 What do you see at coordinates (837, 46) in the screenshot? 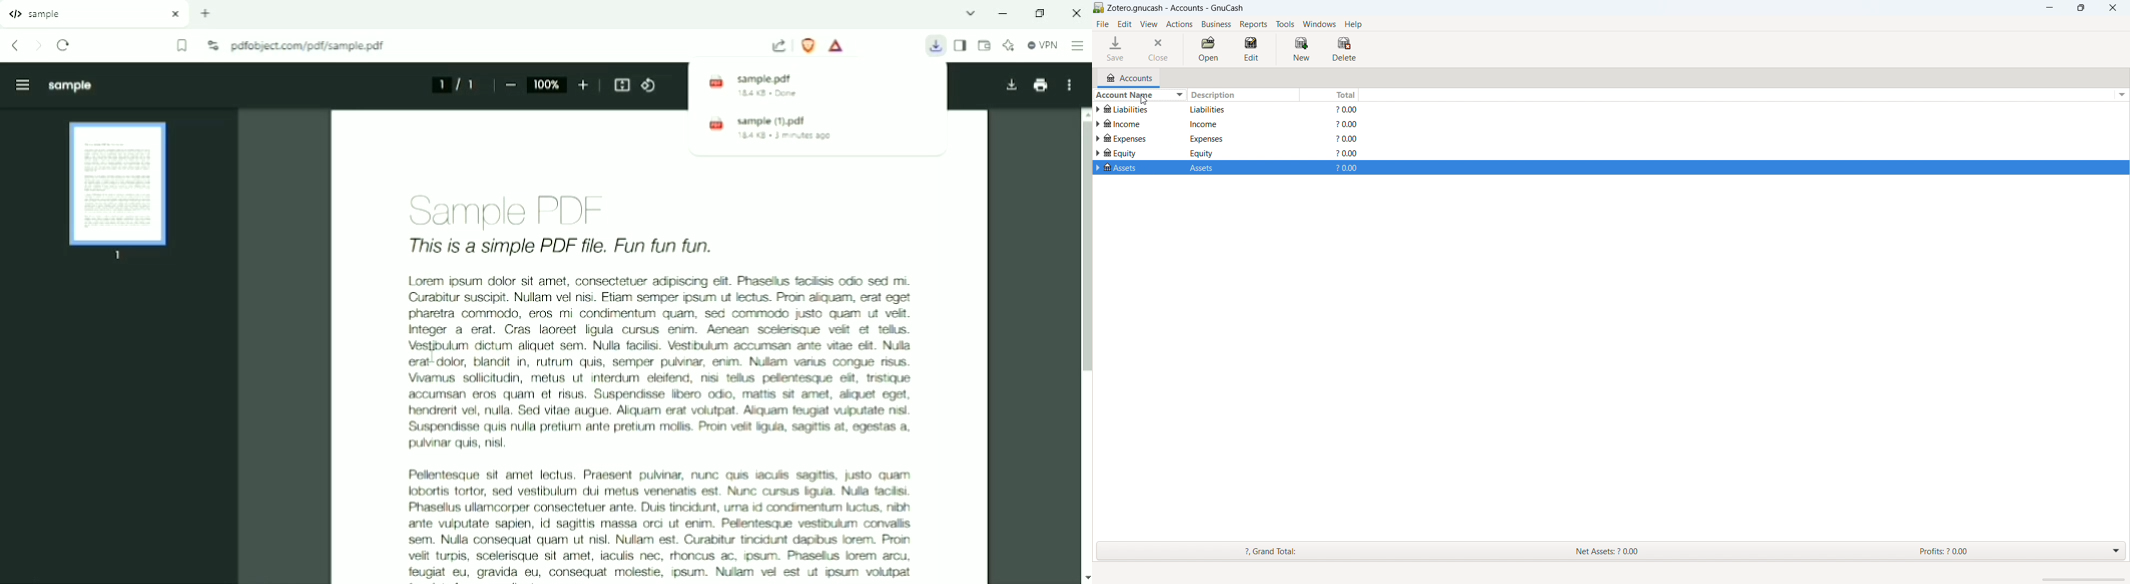
I see `Rewards` at bounding box center [837, 46].